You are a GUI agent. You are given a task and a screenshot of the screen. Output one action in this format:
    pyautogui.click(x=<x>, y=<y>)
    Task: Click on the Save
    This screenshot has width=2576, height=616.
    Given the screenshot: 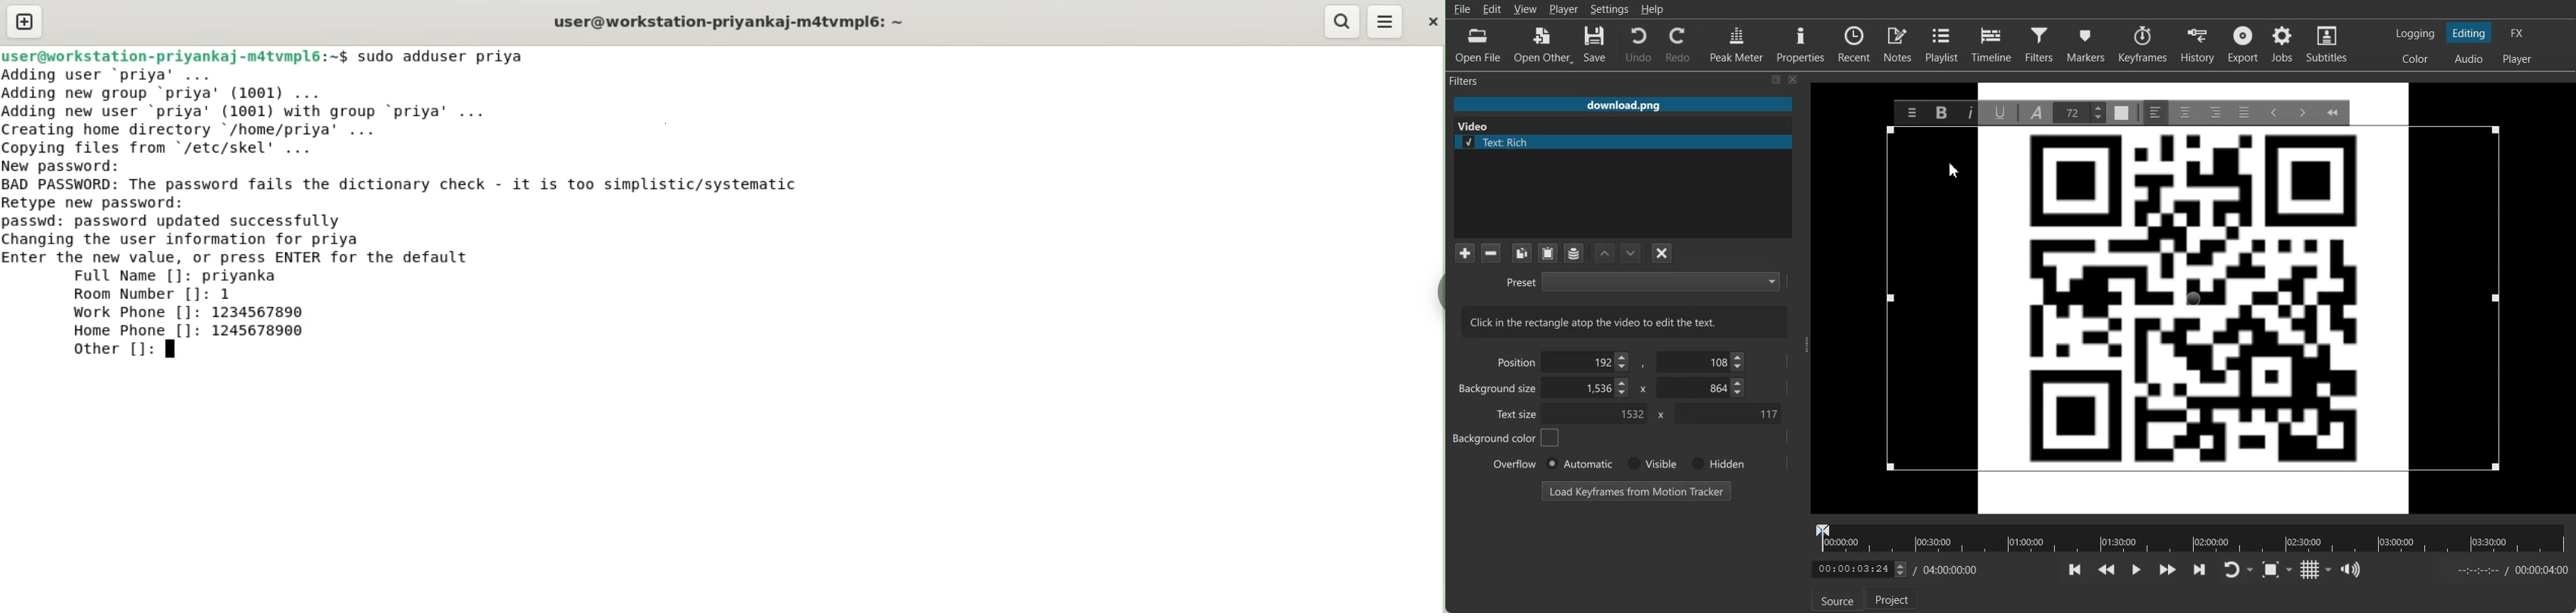 What is the action you would take?
    pyautogui.click(x=1595, y=45)
    